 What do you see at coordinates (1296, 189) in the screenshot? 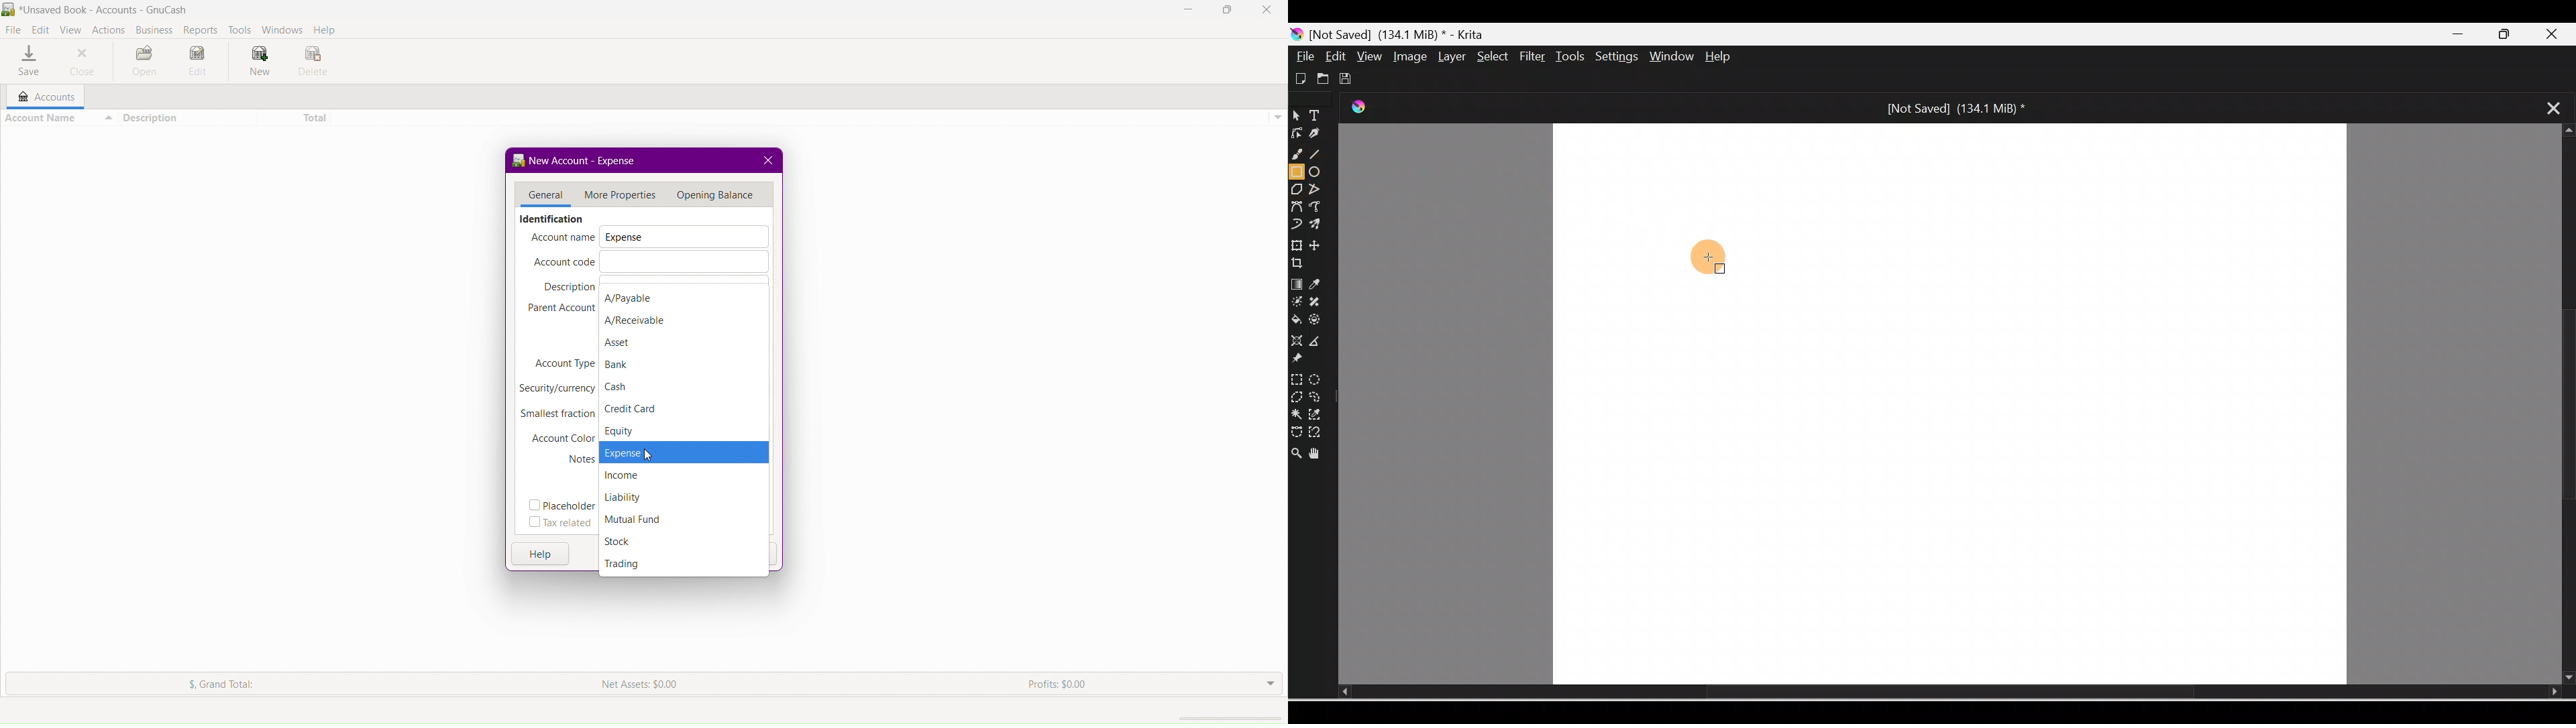
I see `Polygon` at bounding box center [1296, 189].